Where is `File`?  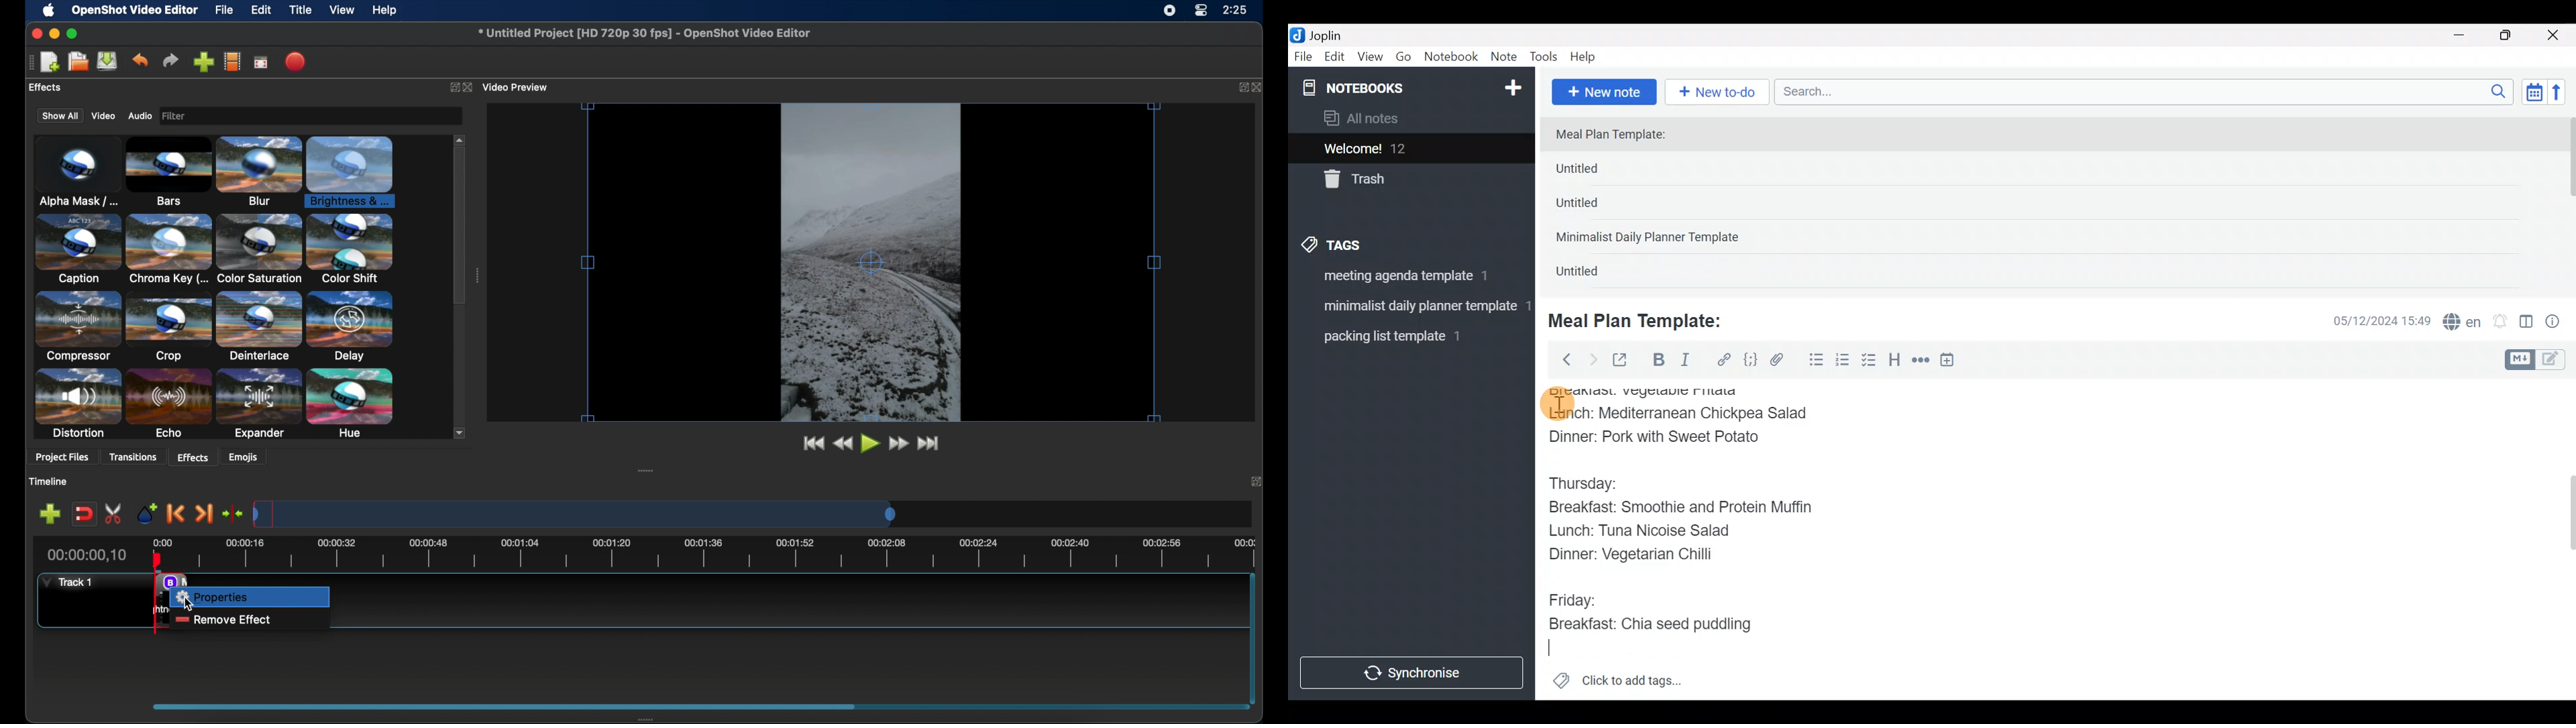
File is located at coordinates (1304, 57).